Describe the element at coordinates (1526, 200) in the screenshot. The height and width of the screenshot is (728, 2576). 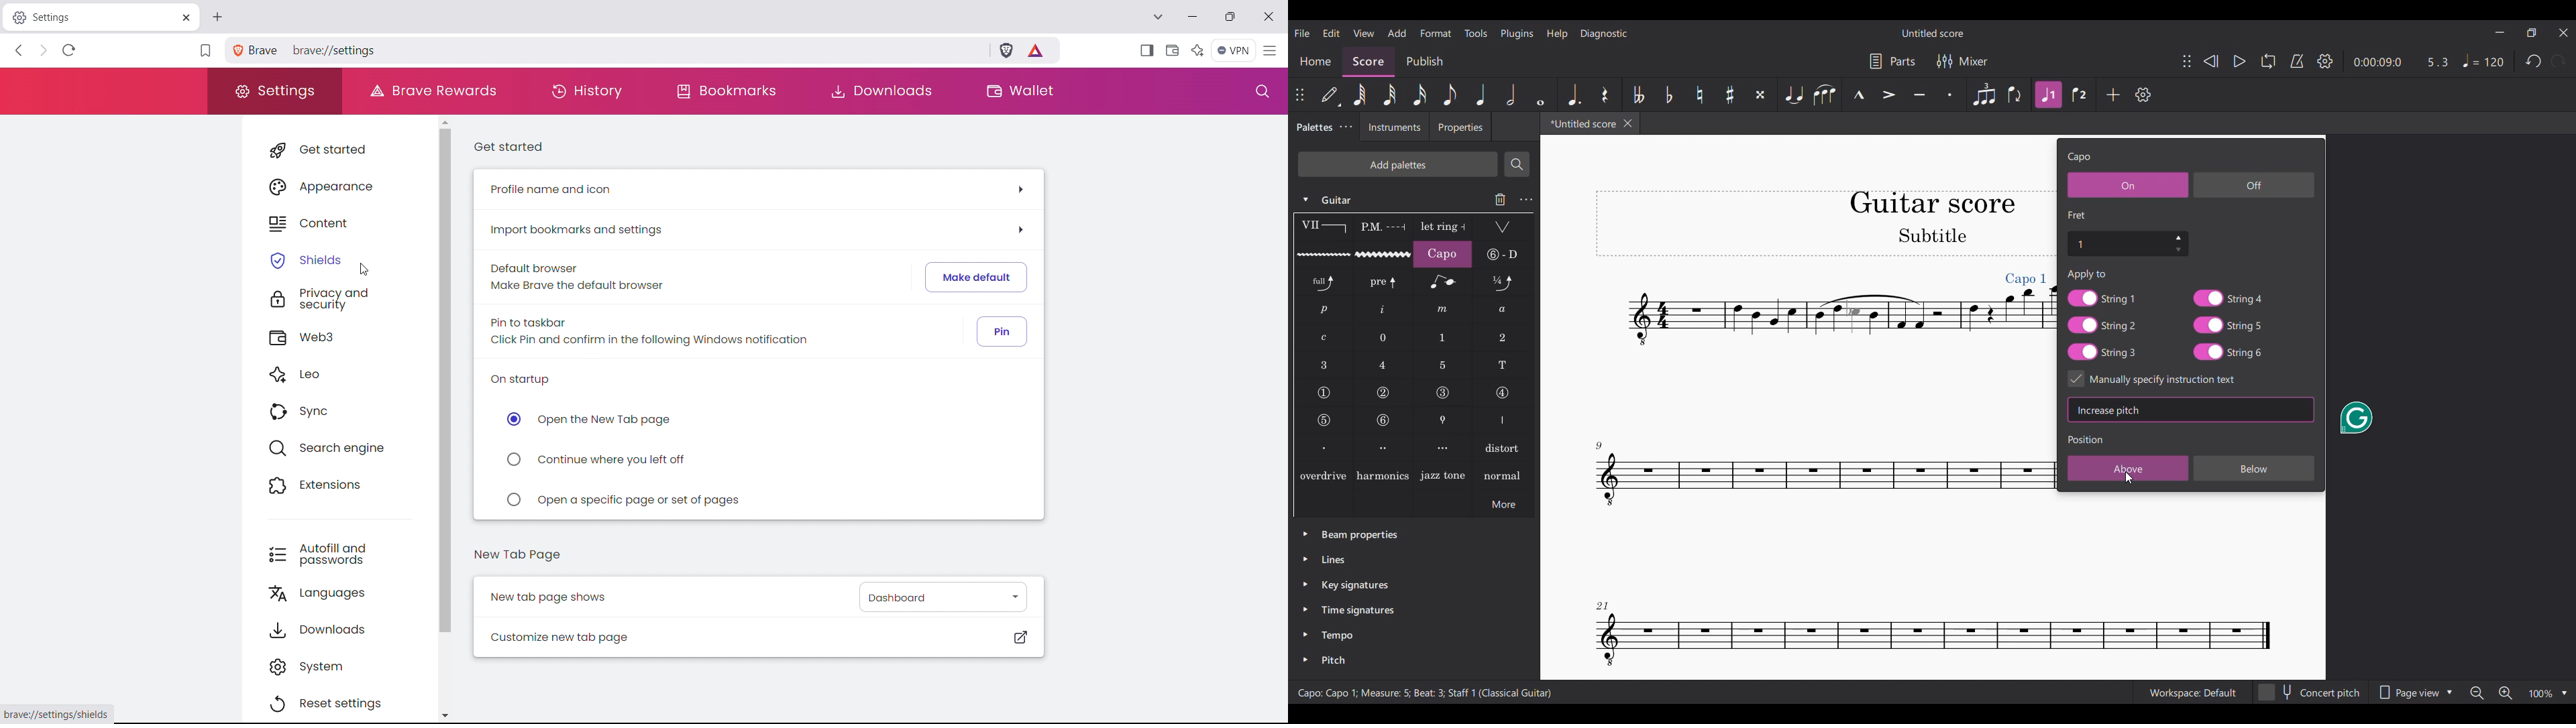
I see `Guitar settings` at that location.